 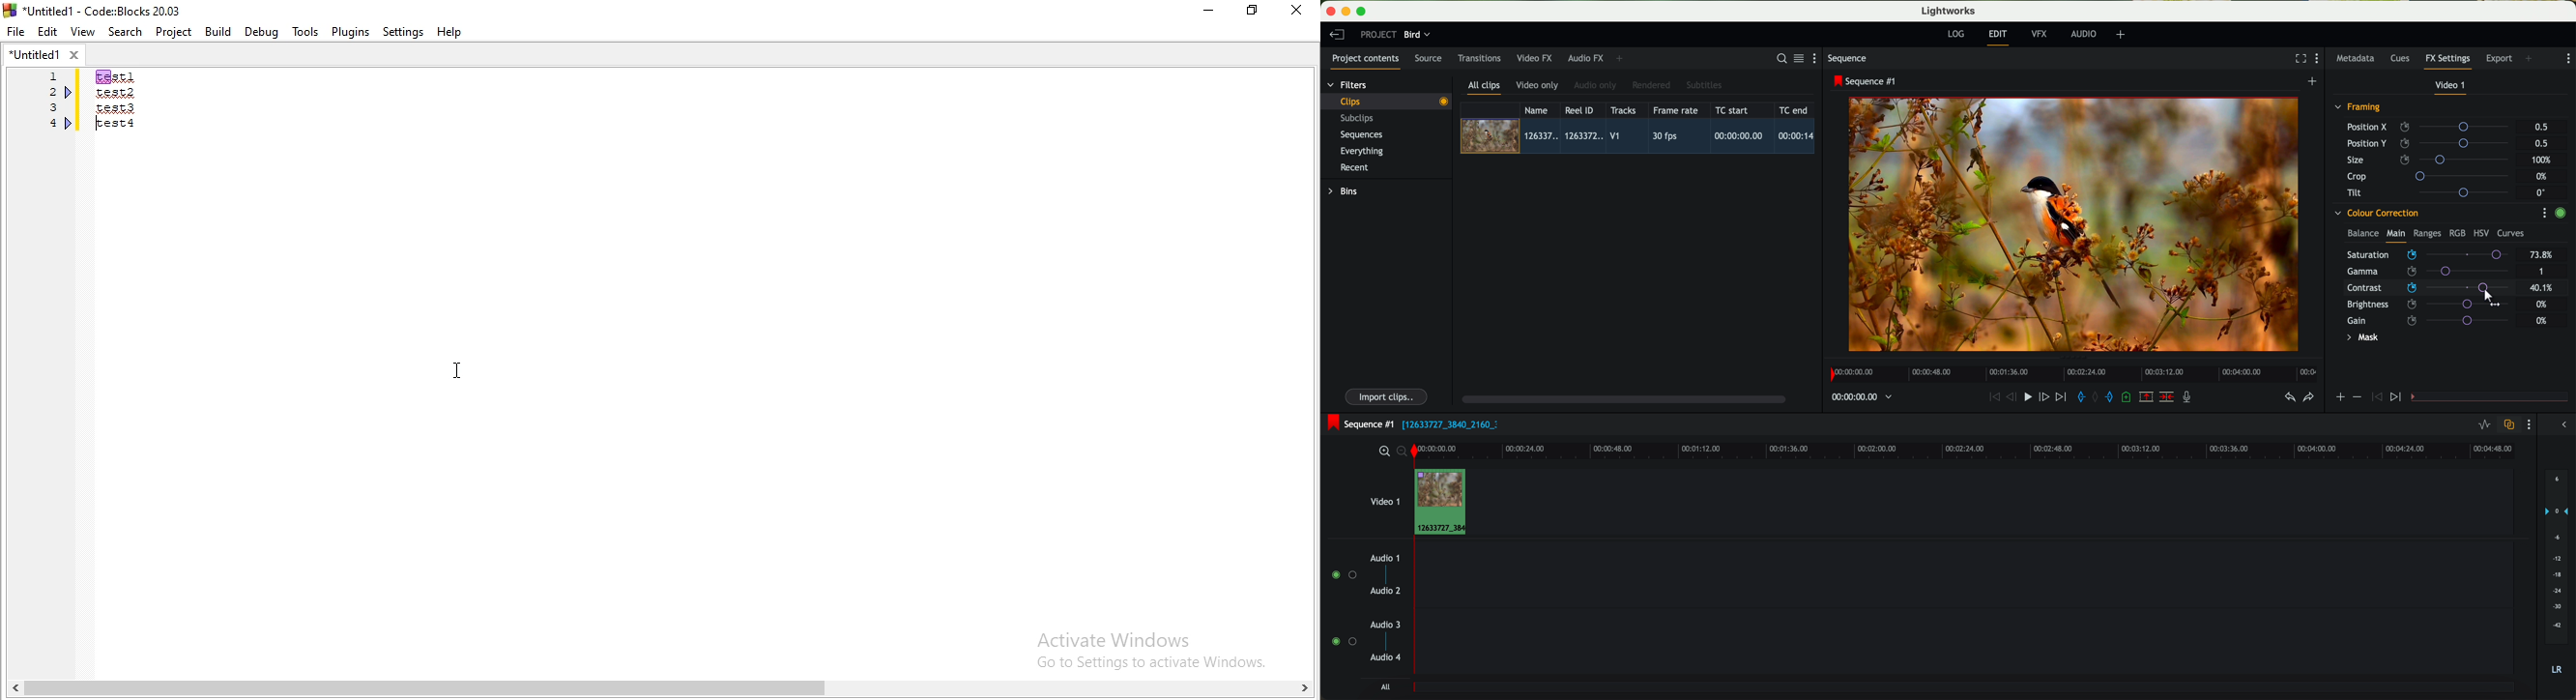 I want to click on sequences, so click(x=1362, y=135).